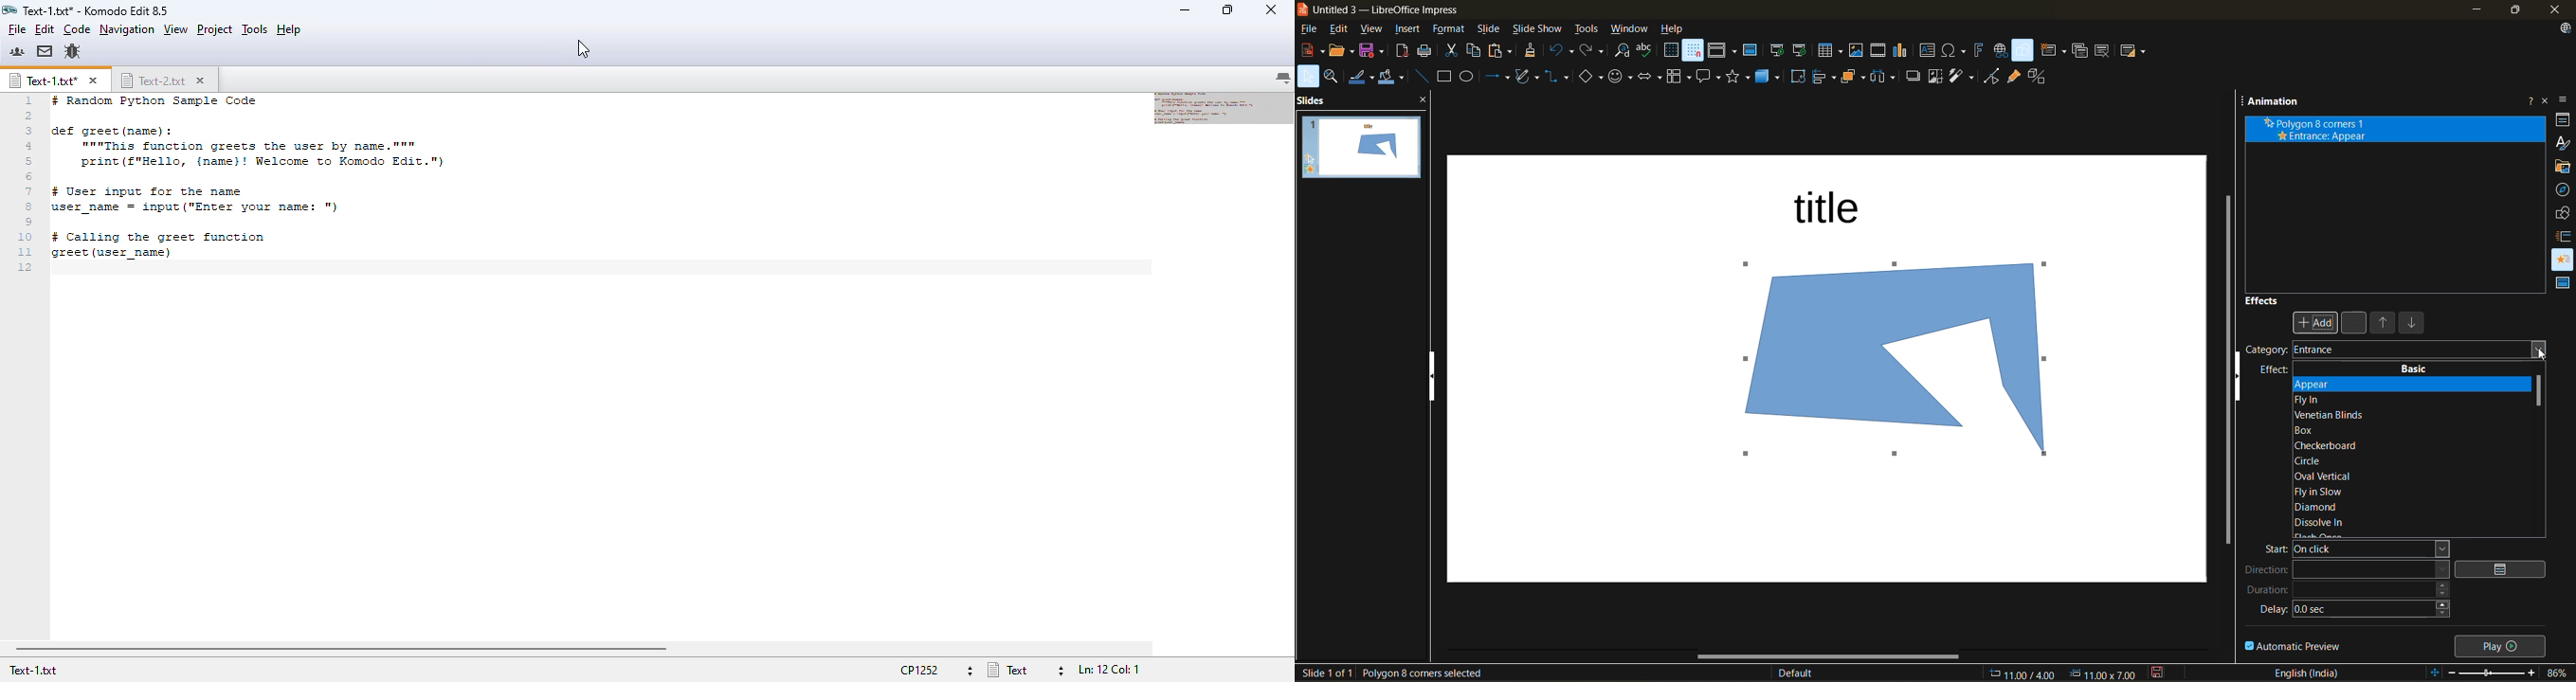  I want to click on open, so click(1339, 50).